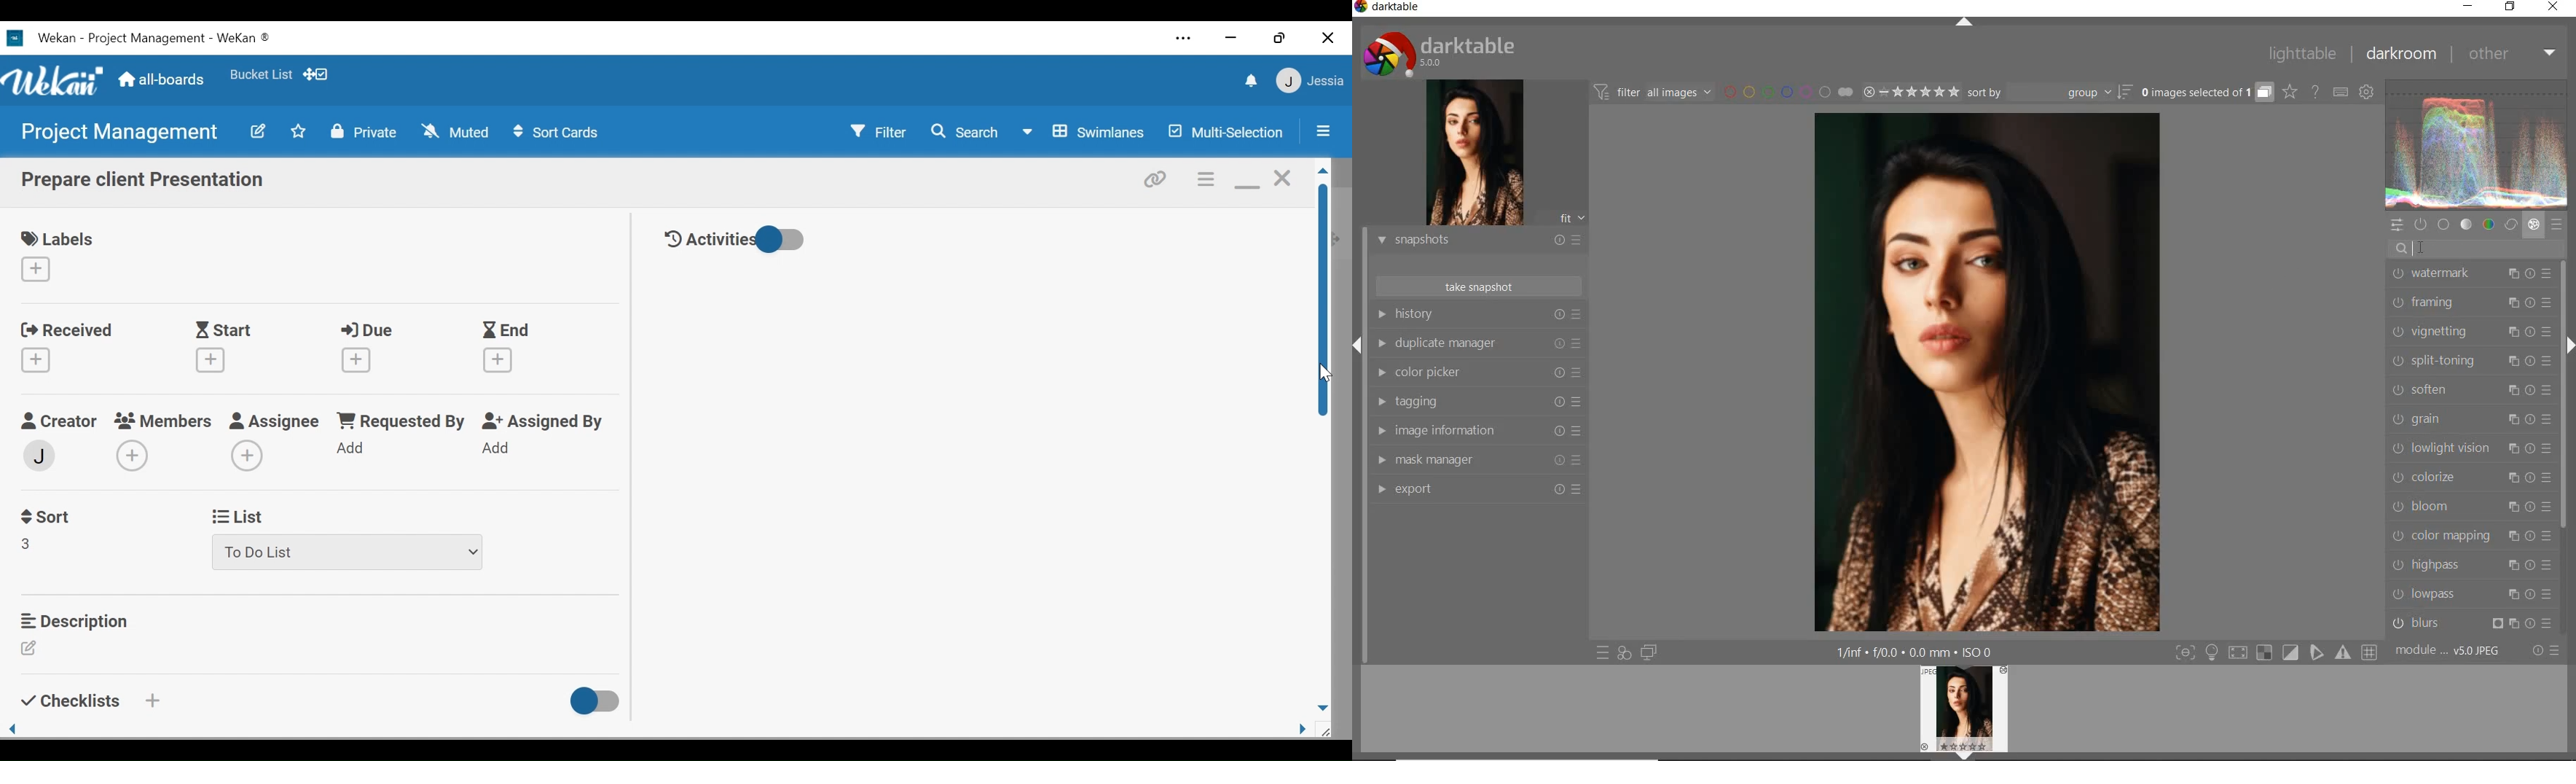 The width and height of the screenshot is (2576, 784). Describe the element at coordinates (1223, 132) in the screenshot. I see `Multi-Selection` at that location.